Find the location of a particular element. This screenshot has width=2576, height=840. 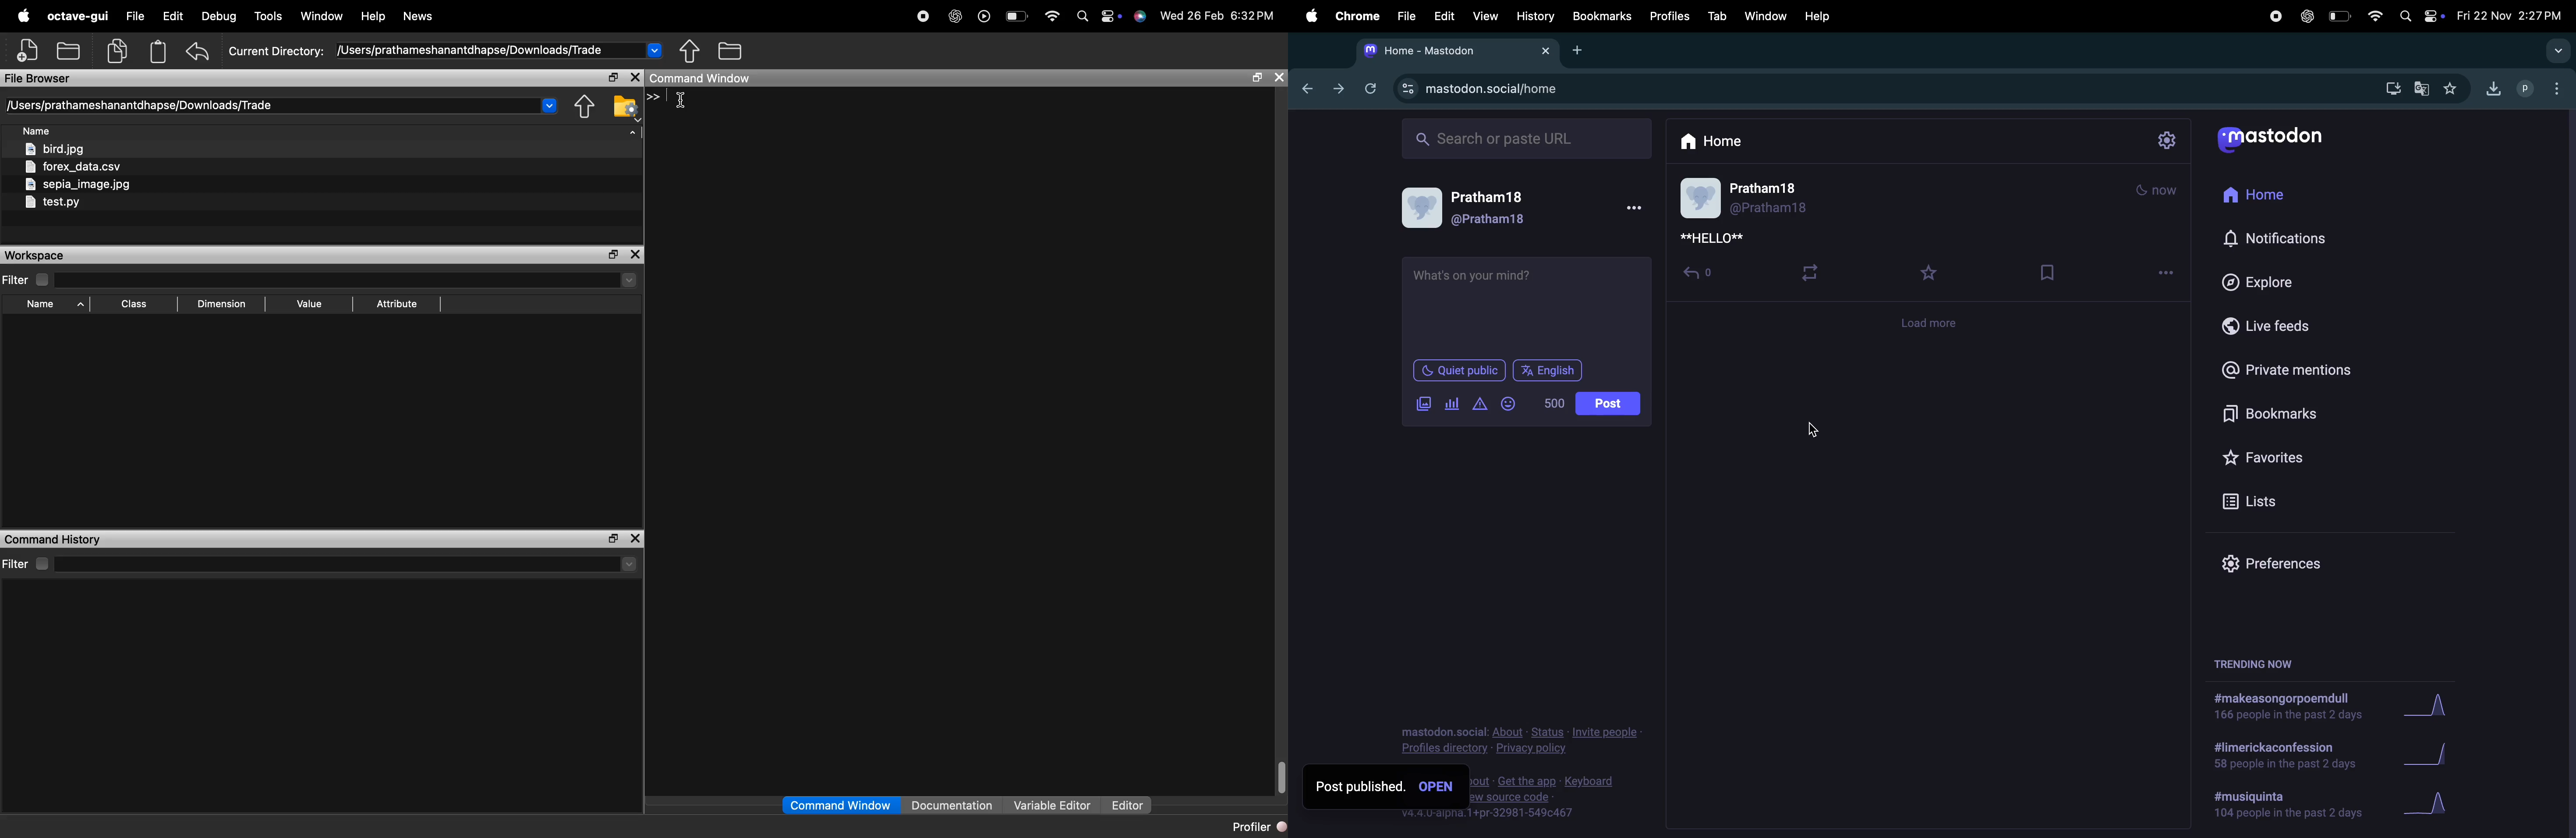

sort by class is located at coordinates (136, 303).